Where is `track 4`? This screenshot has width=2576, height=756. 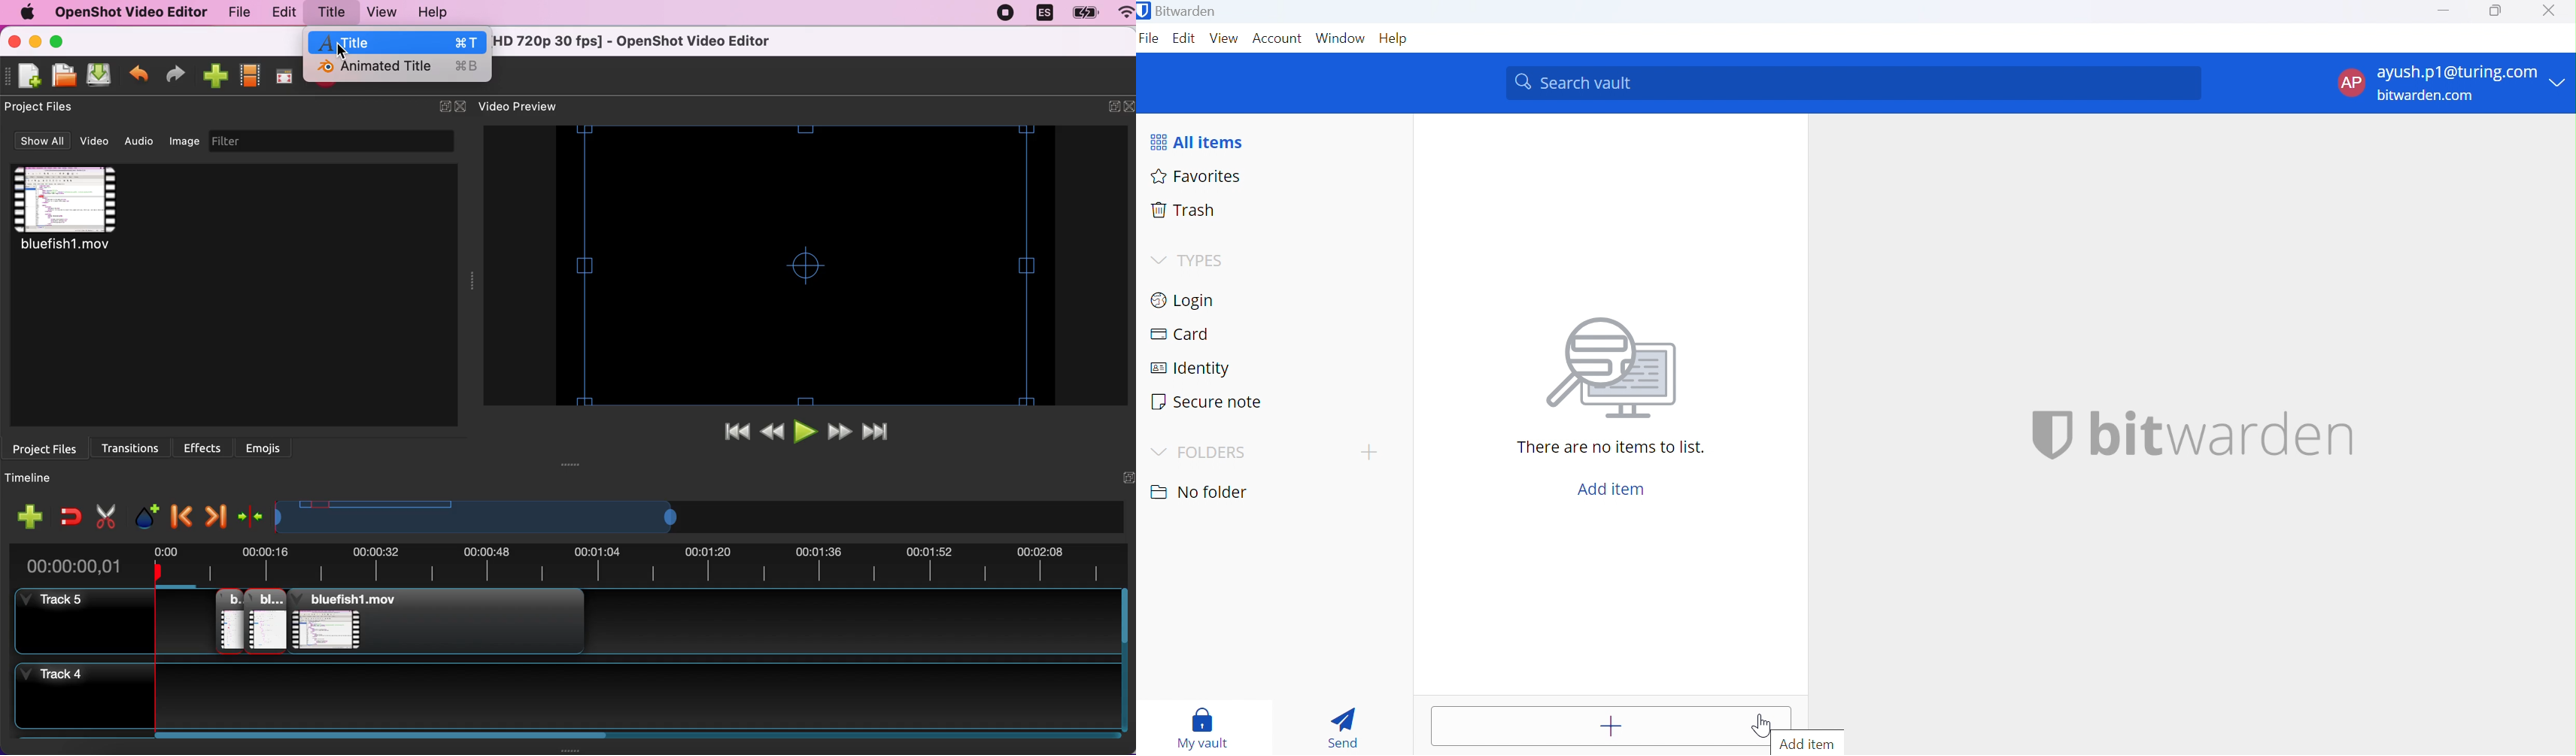 track 4 is located at coordinates (77, 698).